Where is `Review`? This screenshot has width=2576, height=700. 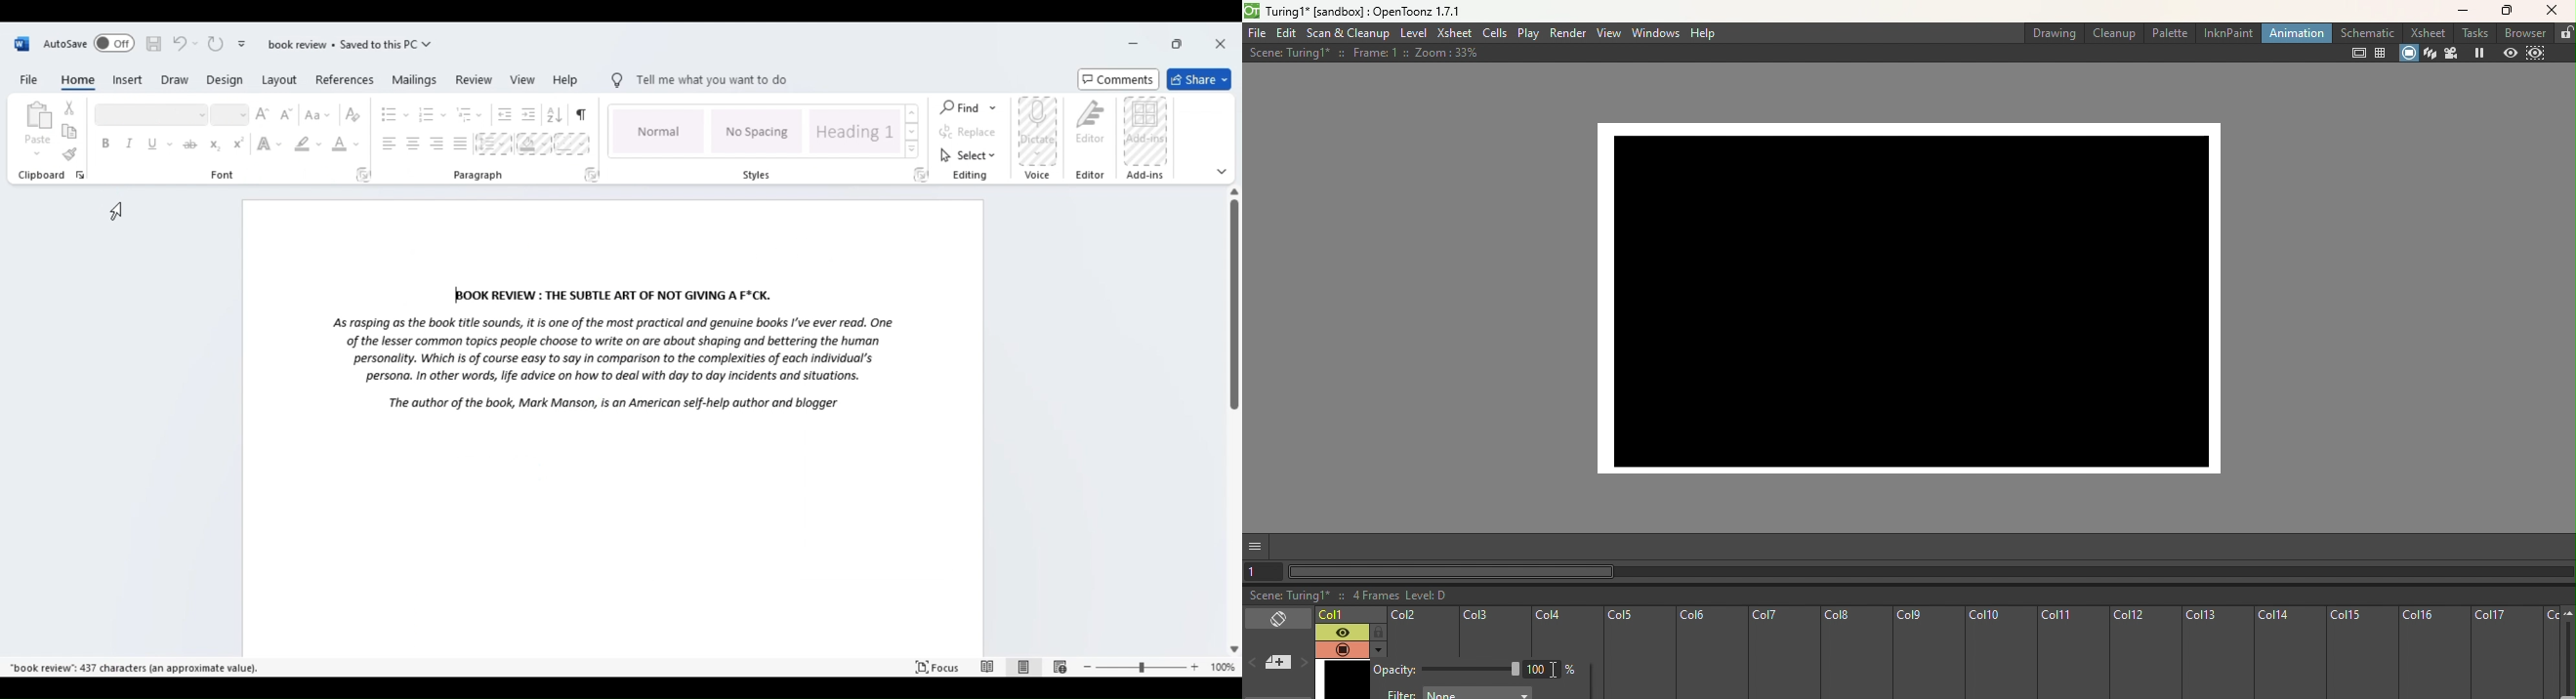 Review is located at coordinates (474, 81).